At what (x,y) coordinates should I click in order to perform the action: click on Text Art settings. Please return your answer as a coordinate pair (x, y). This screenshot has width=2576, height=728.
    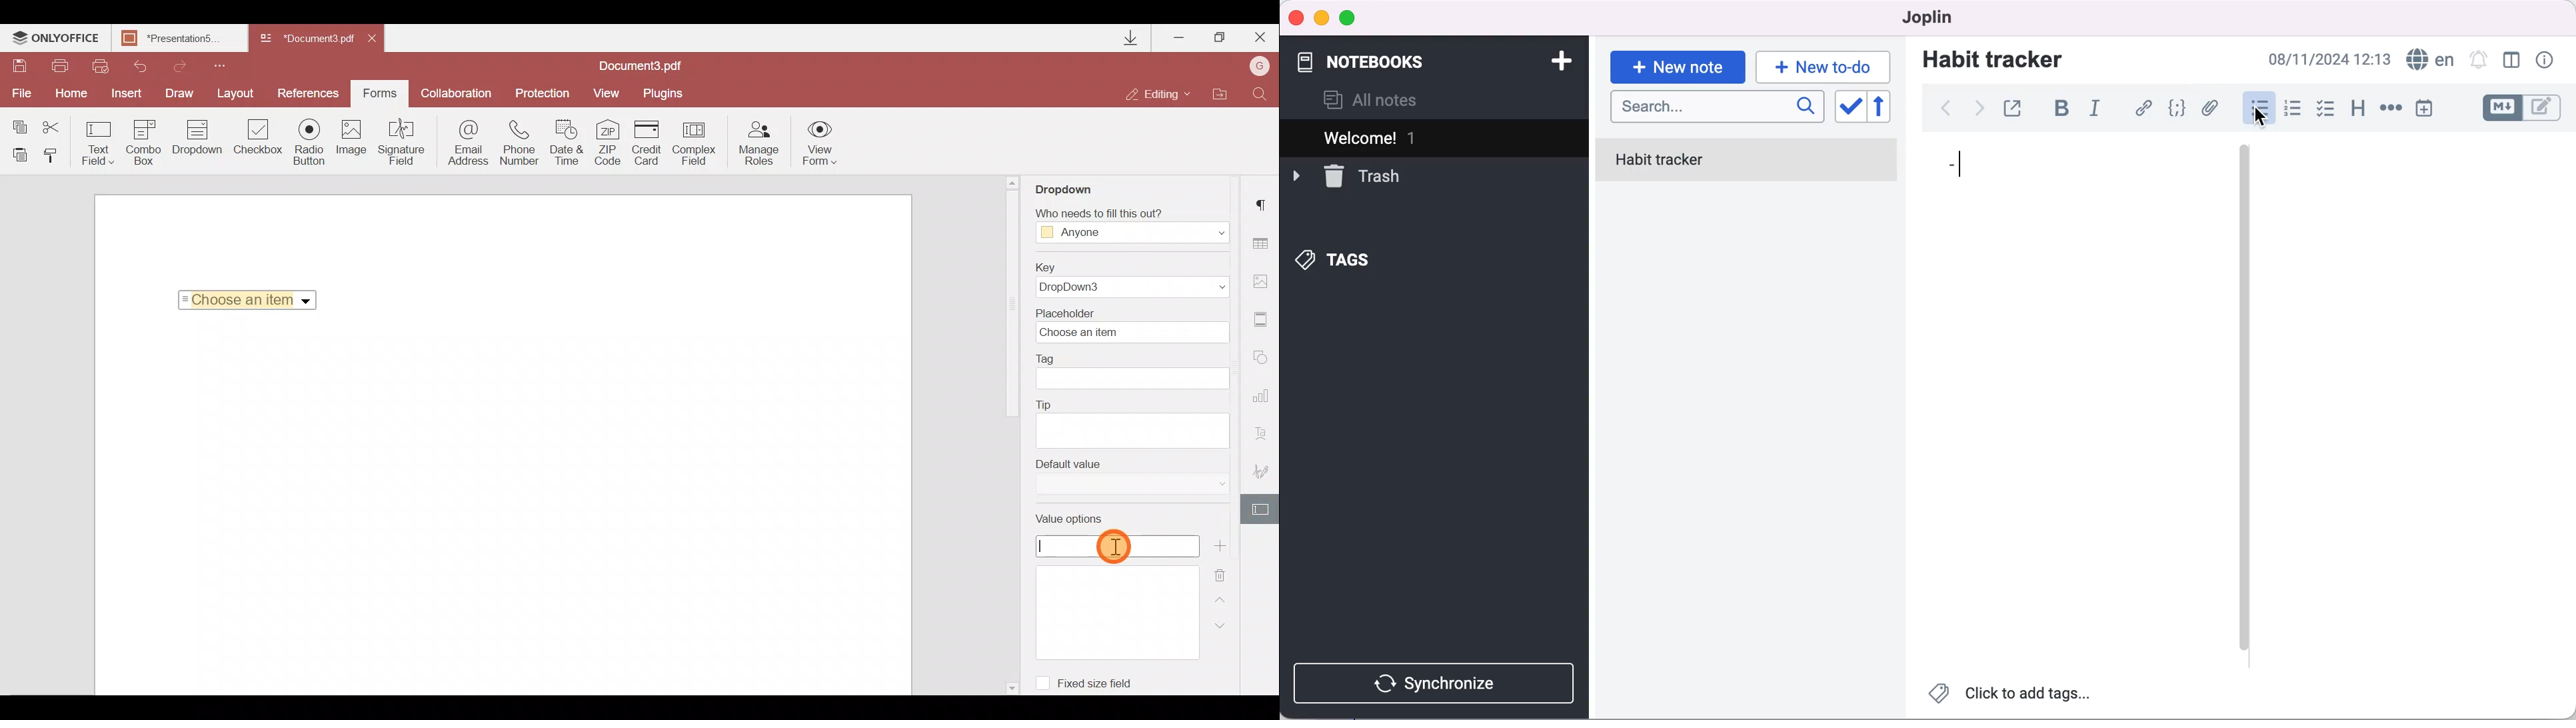
    Looking at the image, I should click on (1265, 432).